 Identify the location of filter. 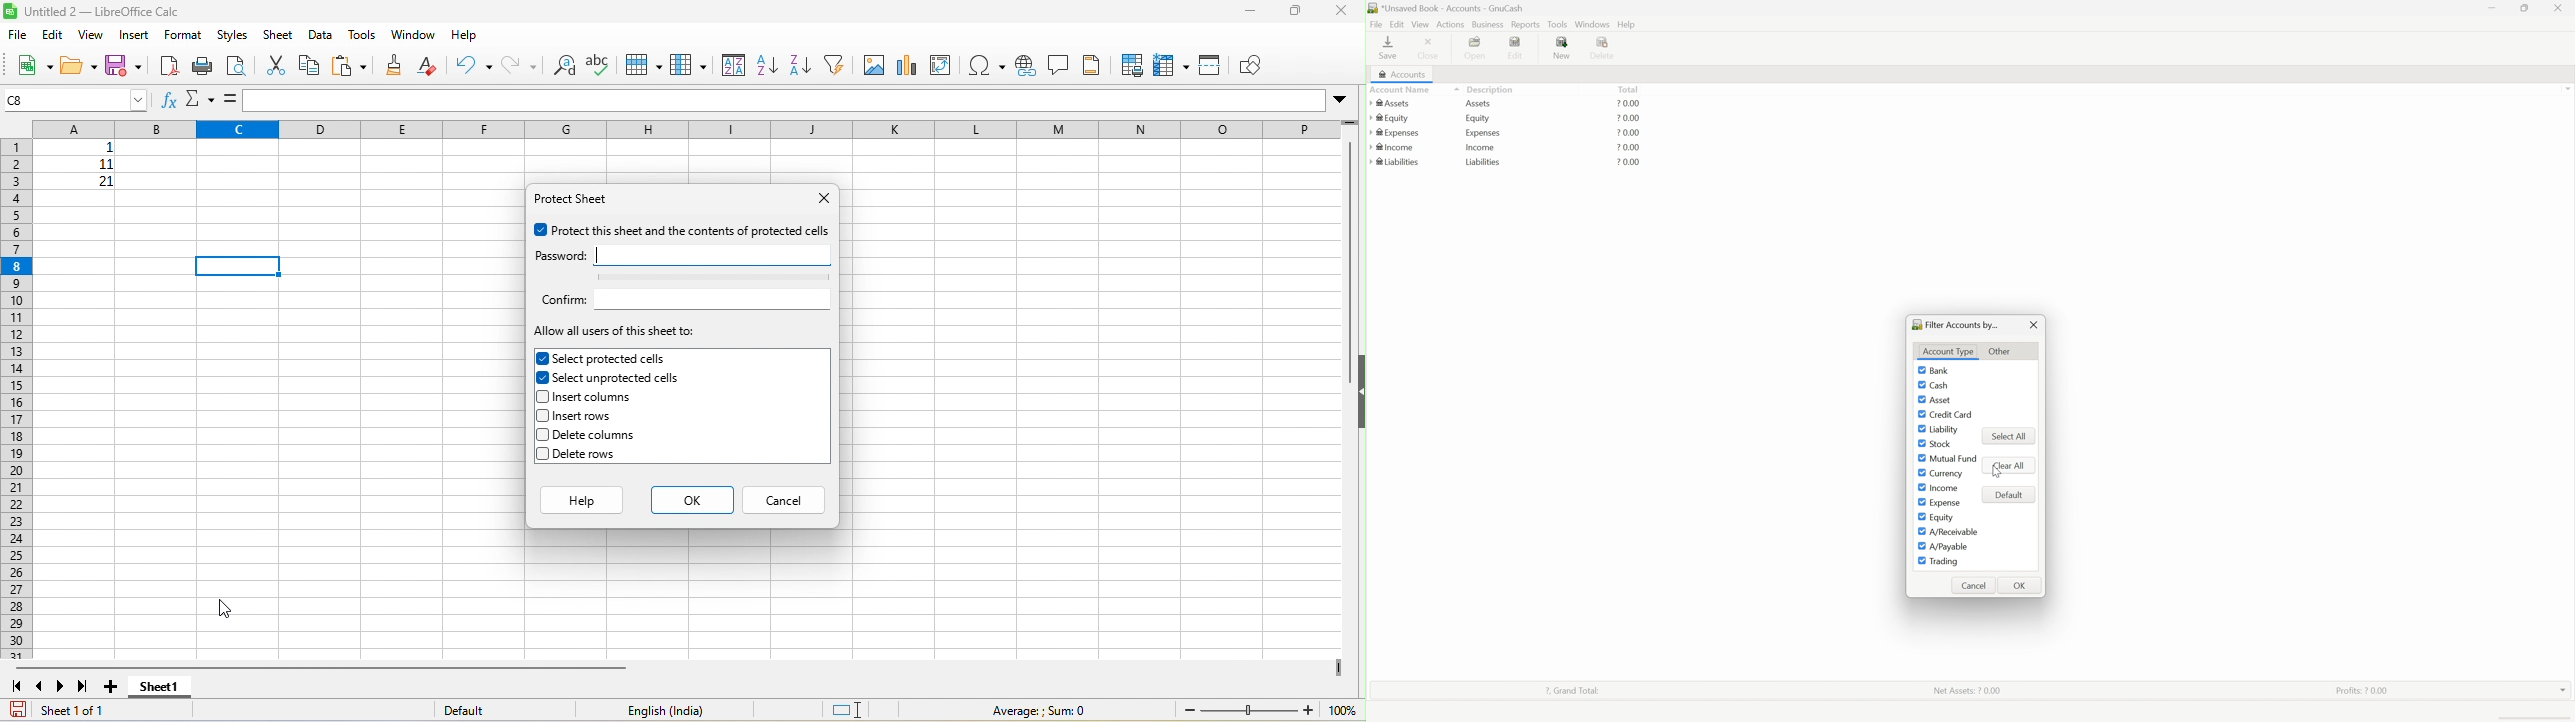
(833, 64).